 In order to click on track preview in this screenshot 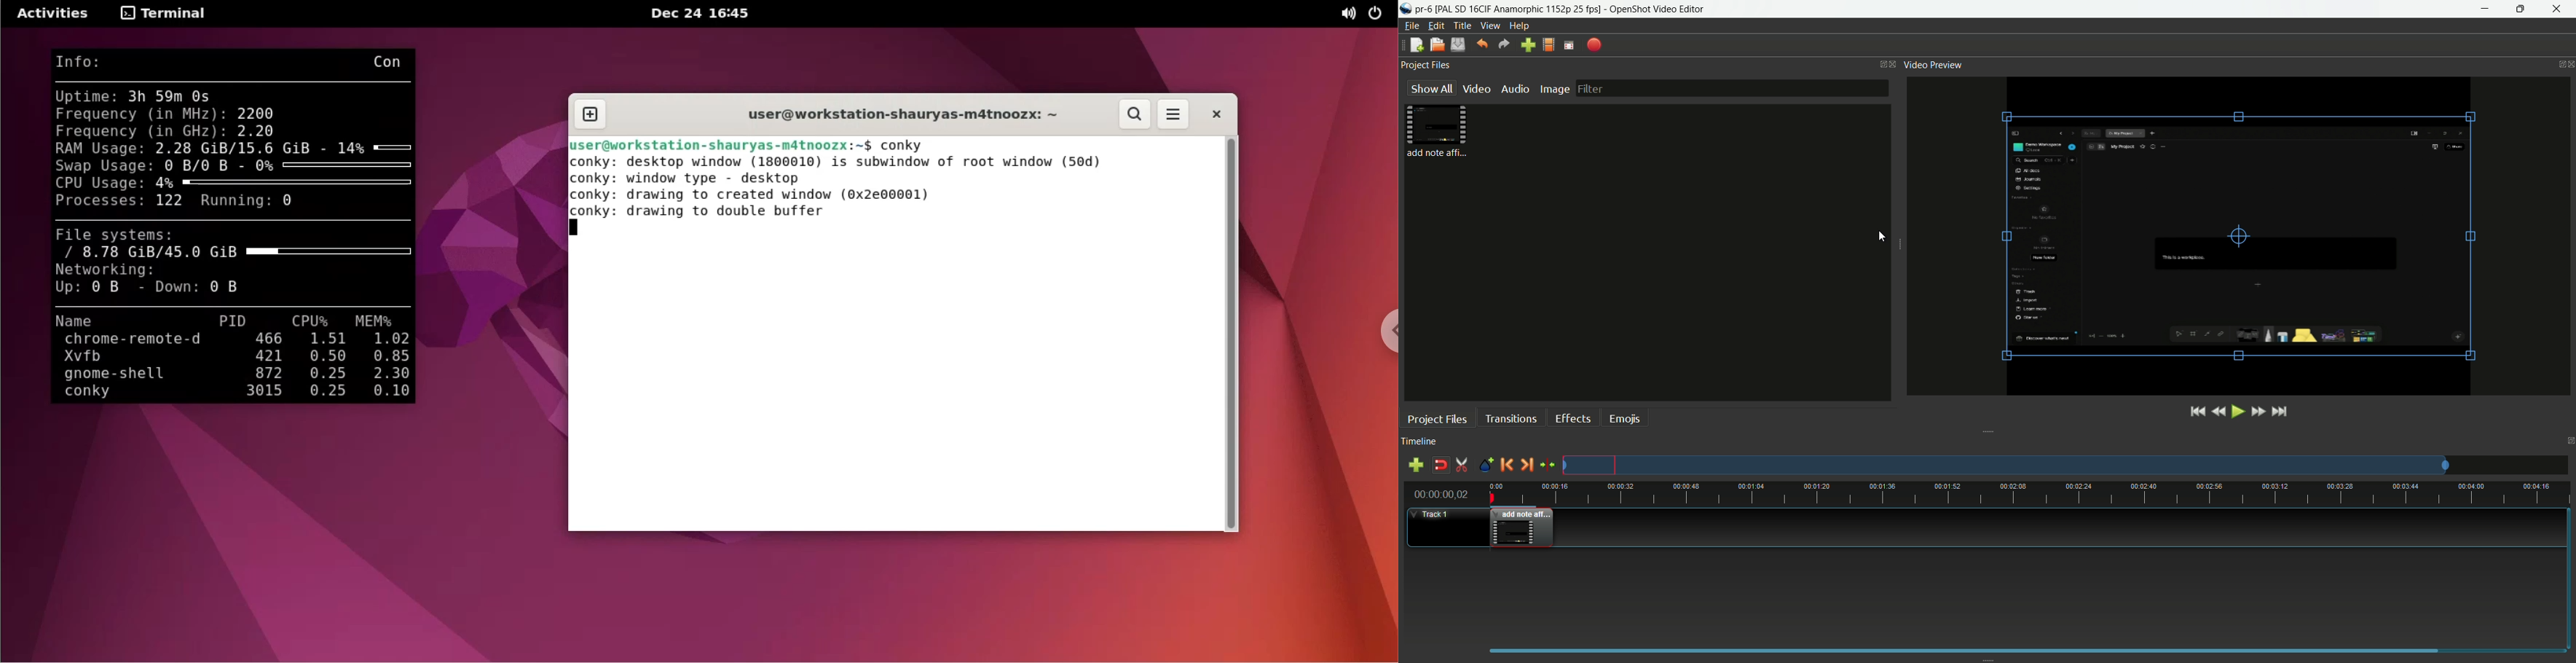, I will do `click(2005, 465)`.